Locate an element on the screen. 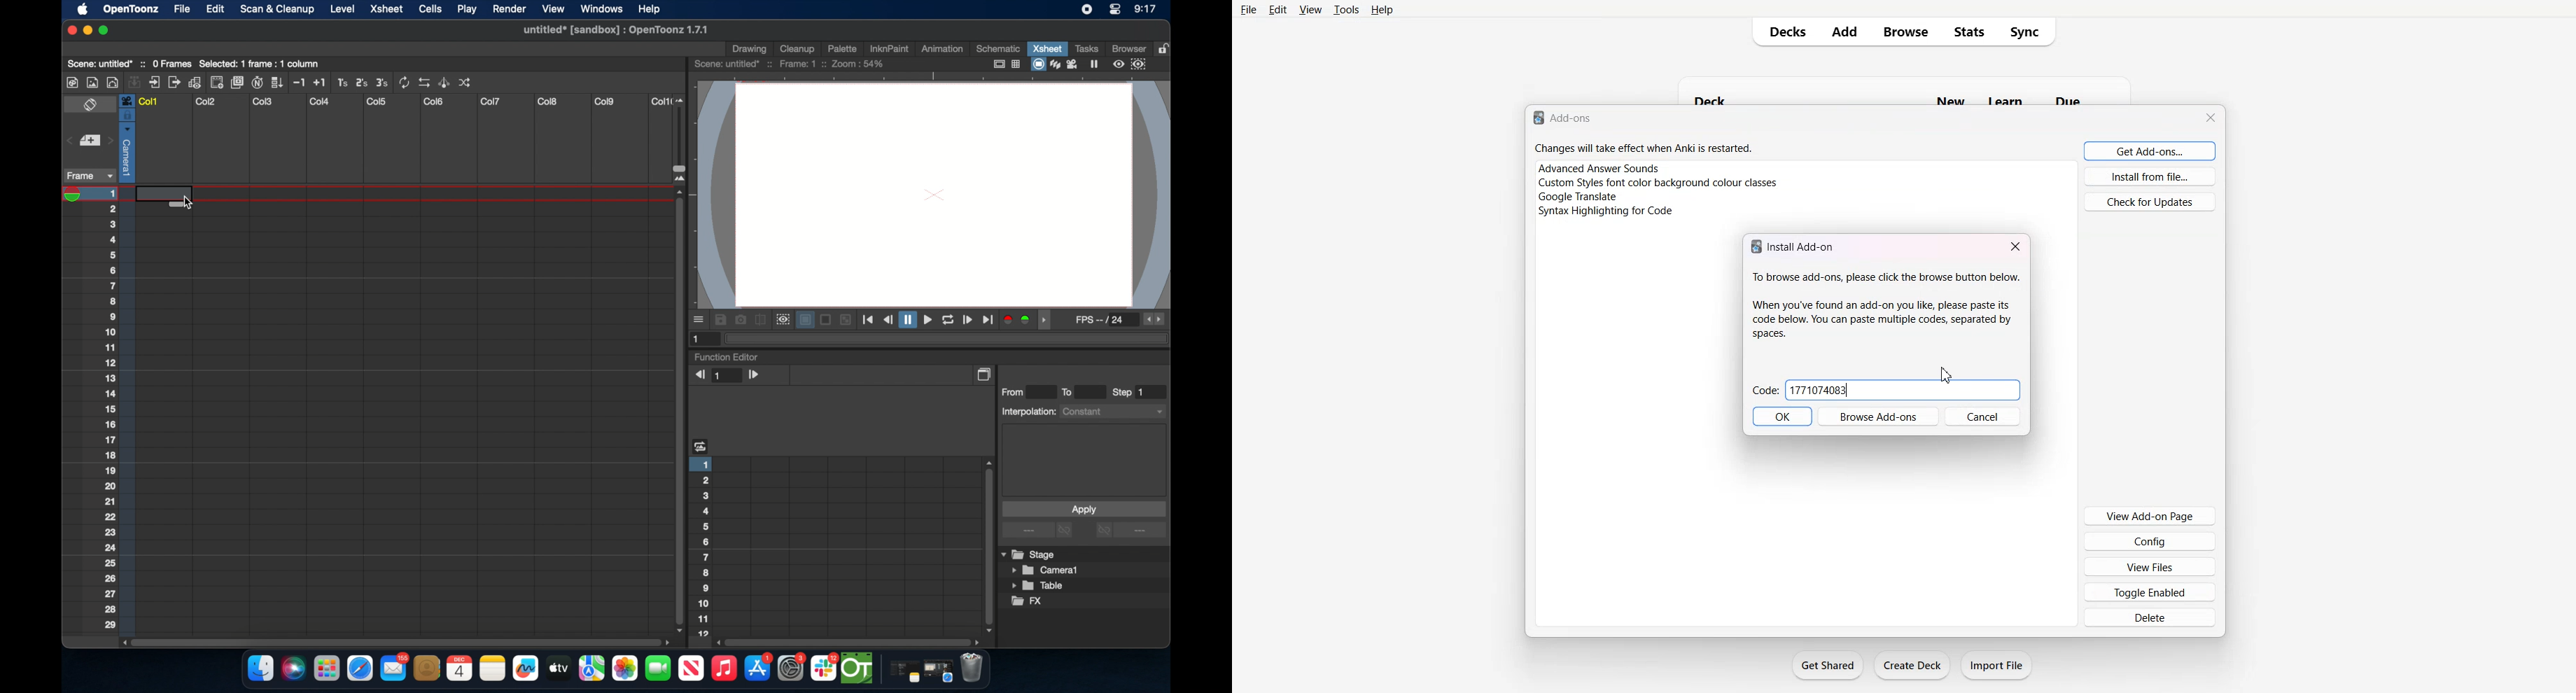 This screenshot has height=700, width=2576. Help is located at coordinates (1382, 10).